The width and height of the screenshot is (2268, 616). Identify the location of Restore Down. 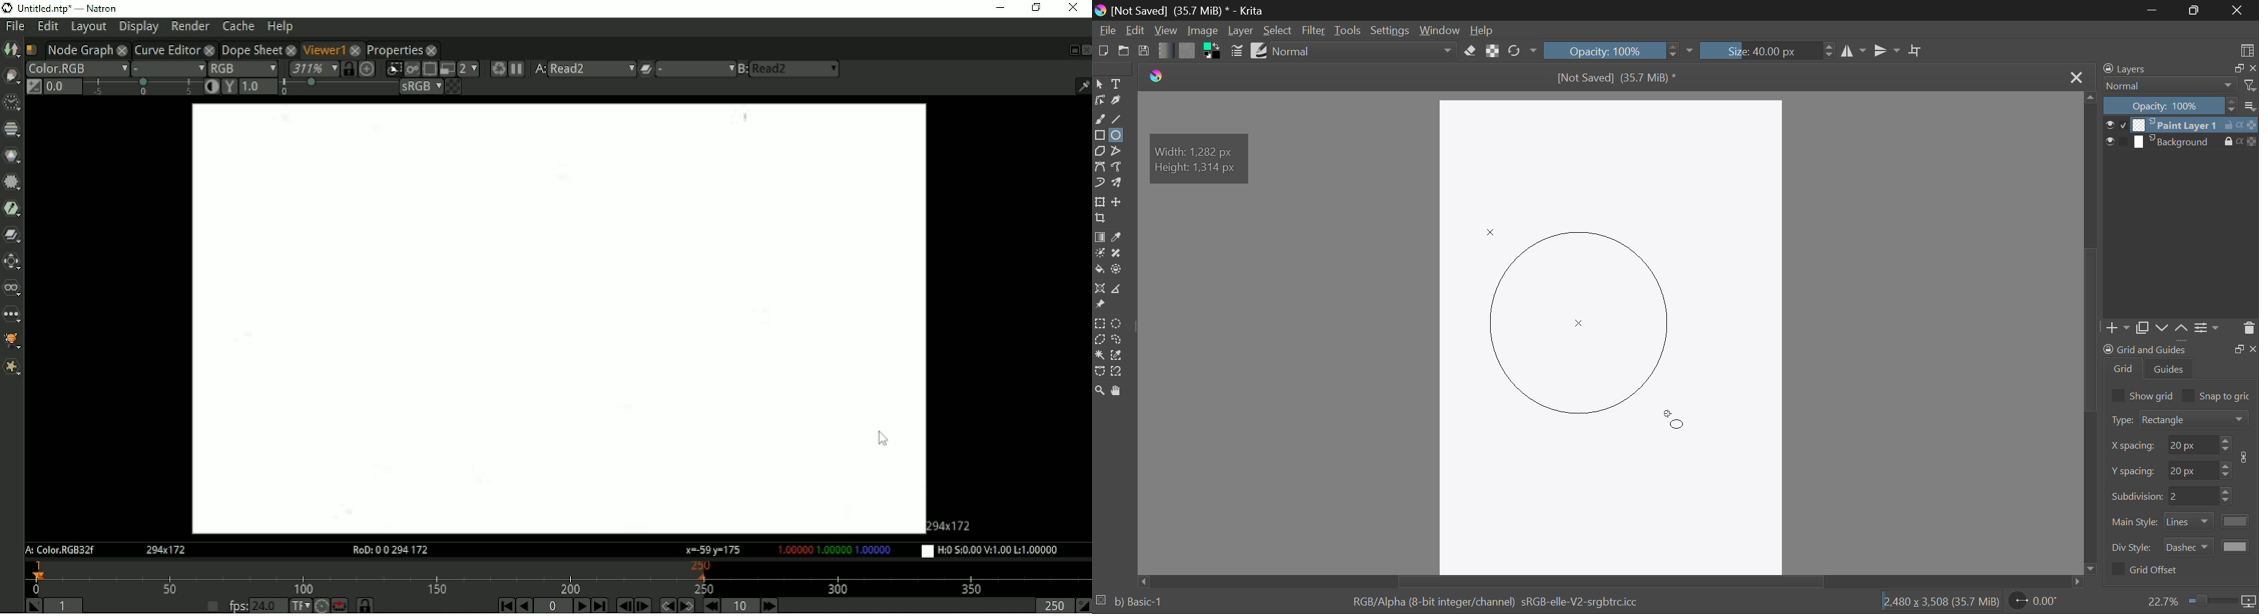
(2153, 10).